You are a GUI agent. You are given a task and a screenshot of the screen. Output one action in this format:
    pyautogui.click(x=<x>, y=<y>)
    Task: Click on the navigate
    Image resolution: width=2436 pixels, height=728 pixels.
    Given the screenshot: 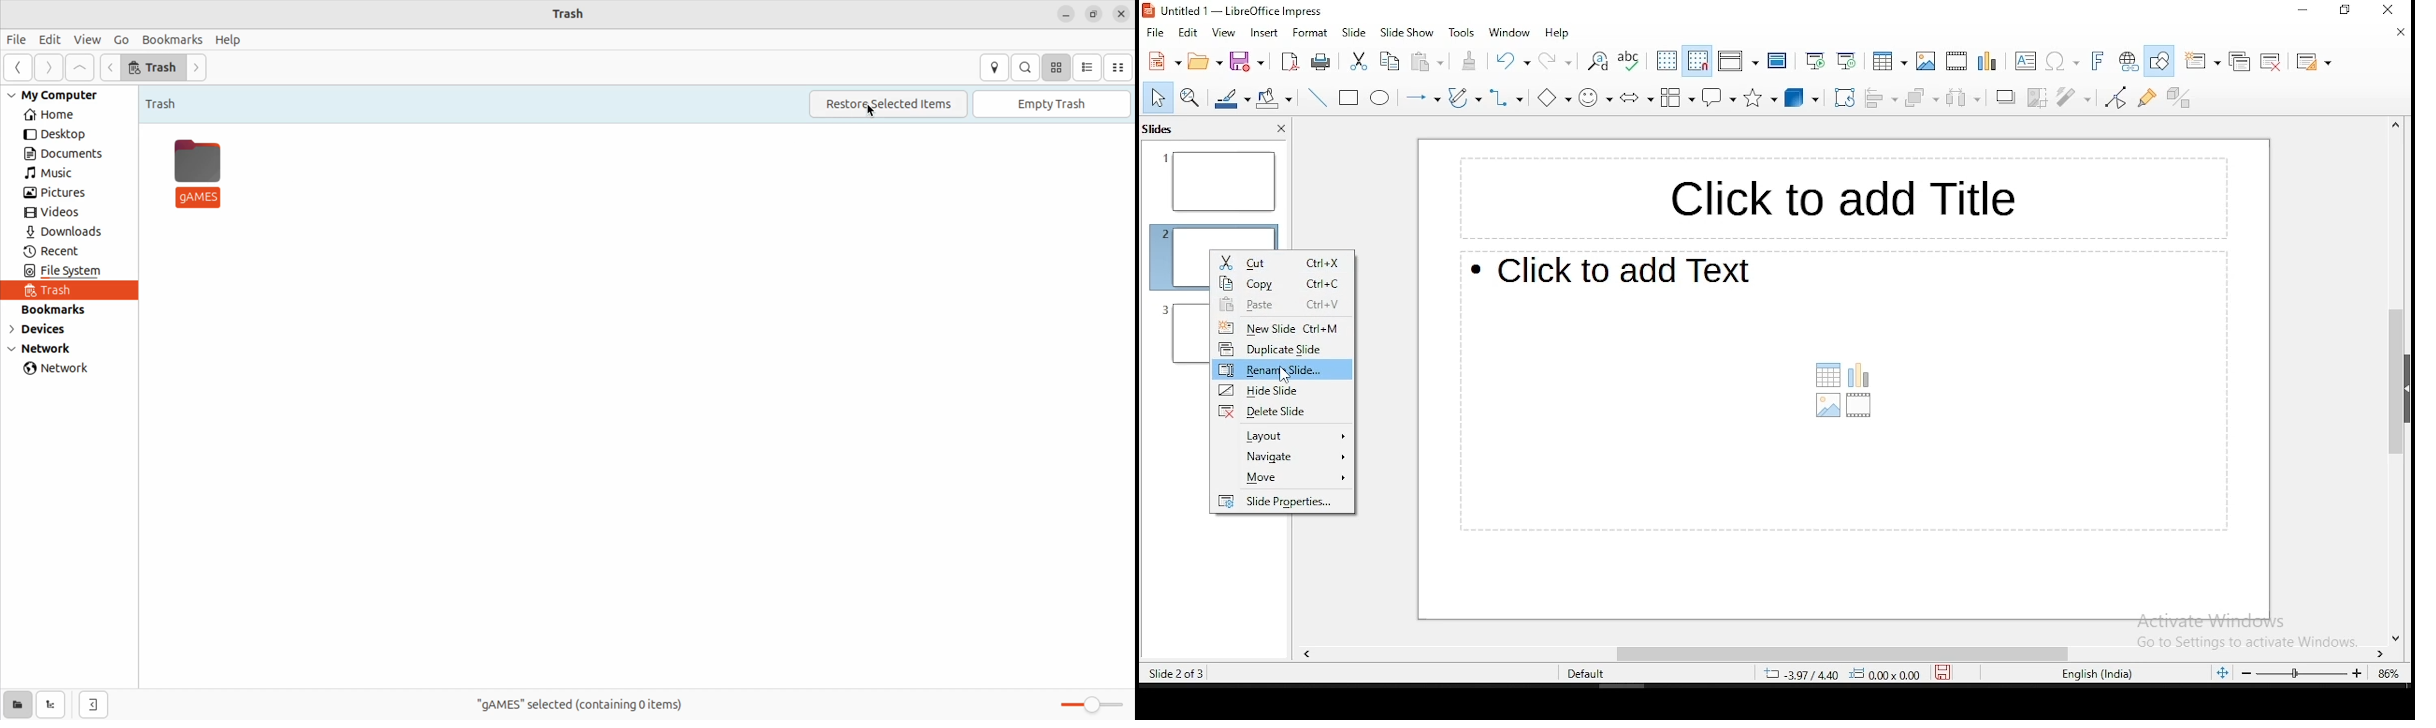 What is the action you would take?
    pyautogui.click(x=1284, y=456)
    